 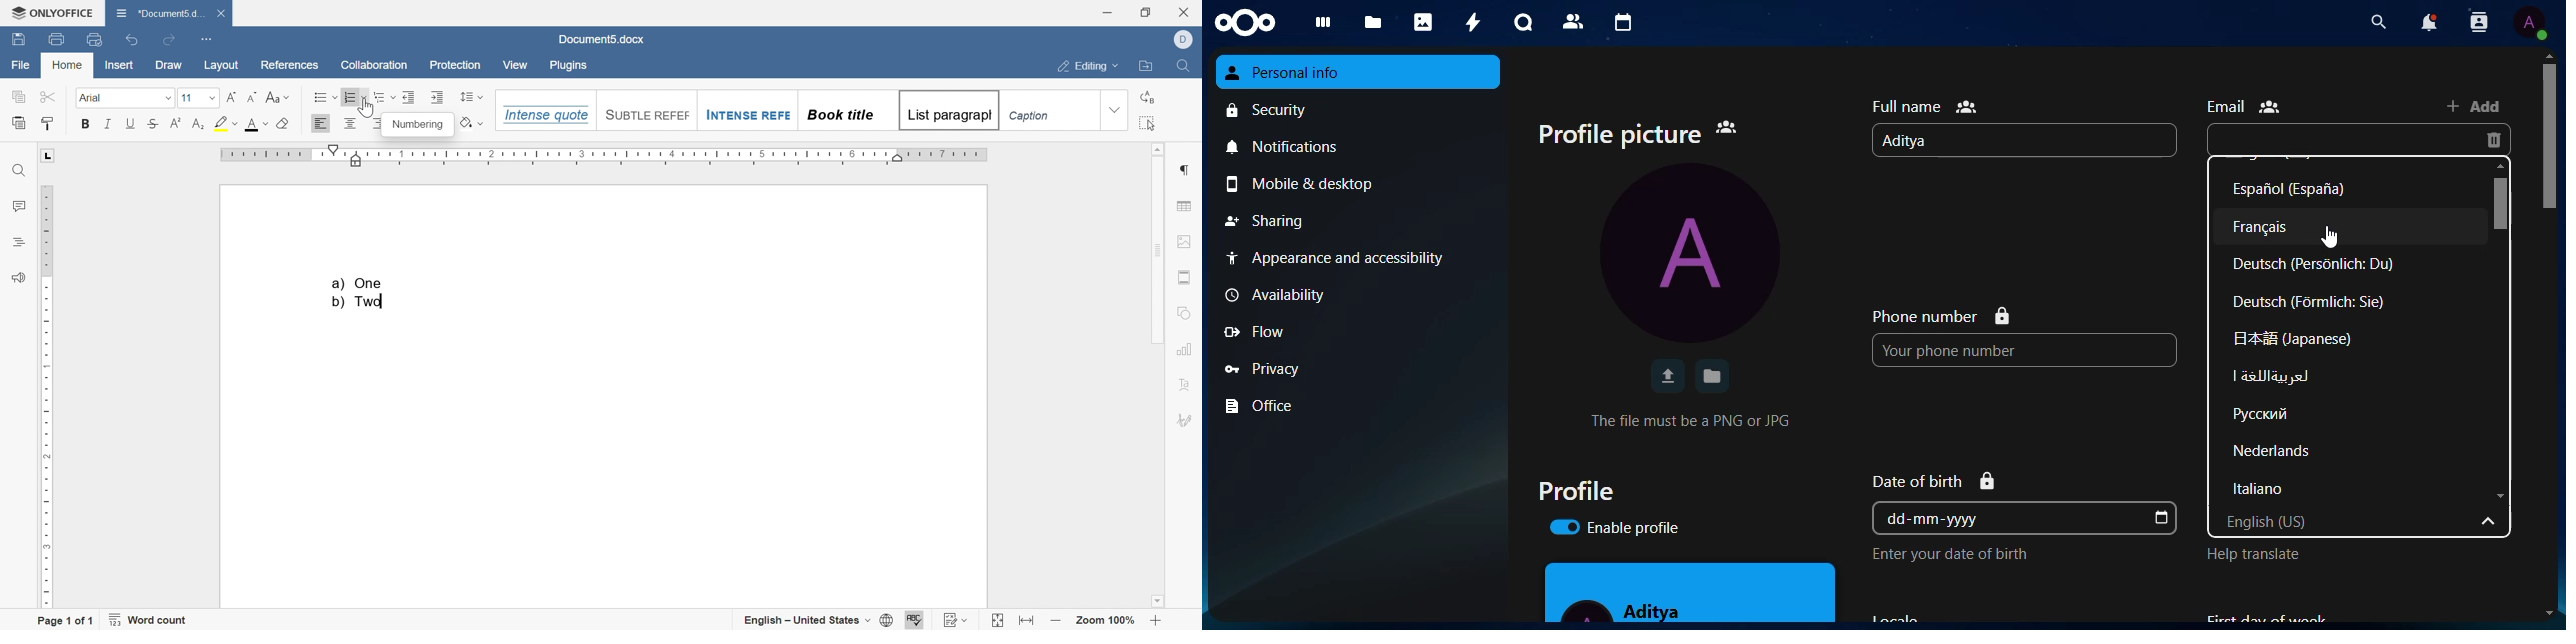 I want to click on document5.docx, so click(x=606, y=39).